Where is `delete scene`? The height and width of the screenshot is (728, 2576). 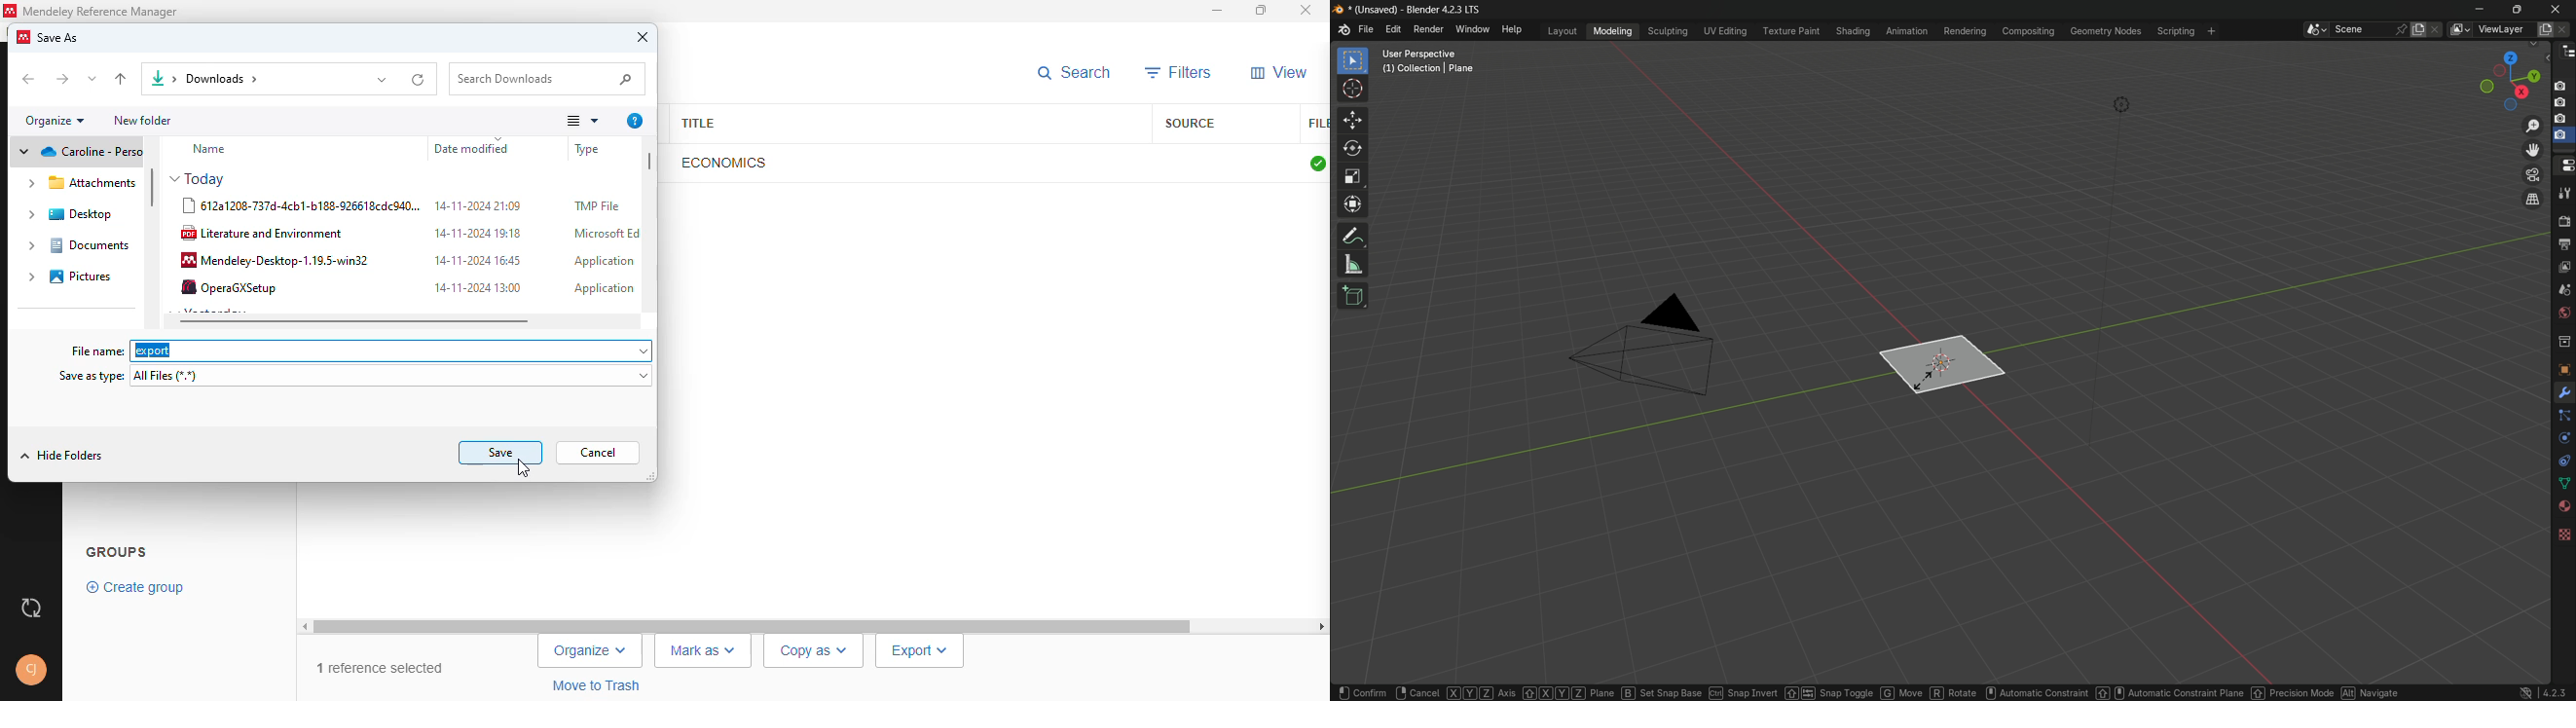 delete scene is located at coordinates (2438, 31).